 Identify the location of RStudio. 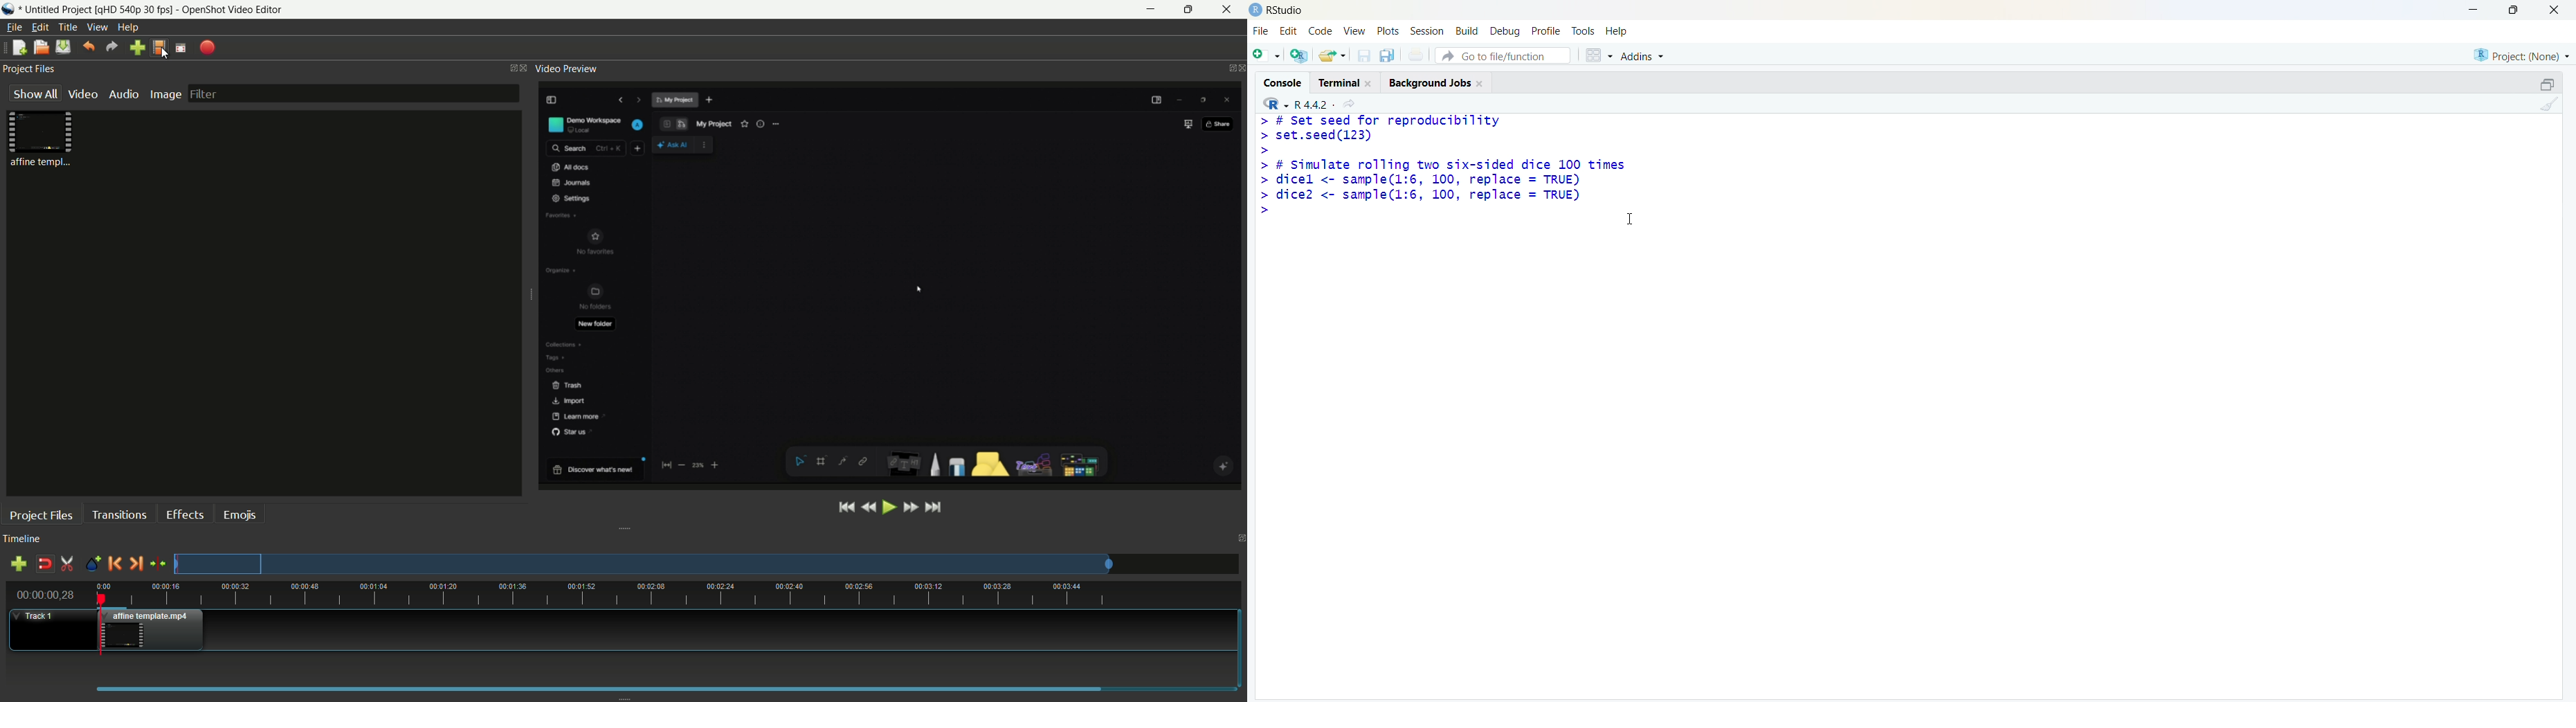
(1288, 11).